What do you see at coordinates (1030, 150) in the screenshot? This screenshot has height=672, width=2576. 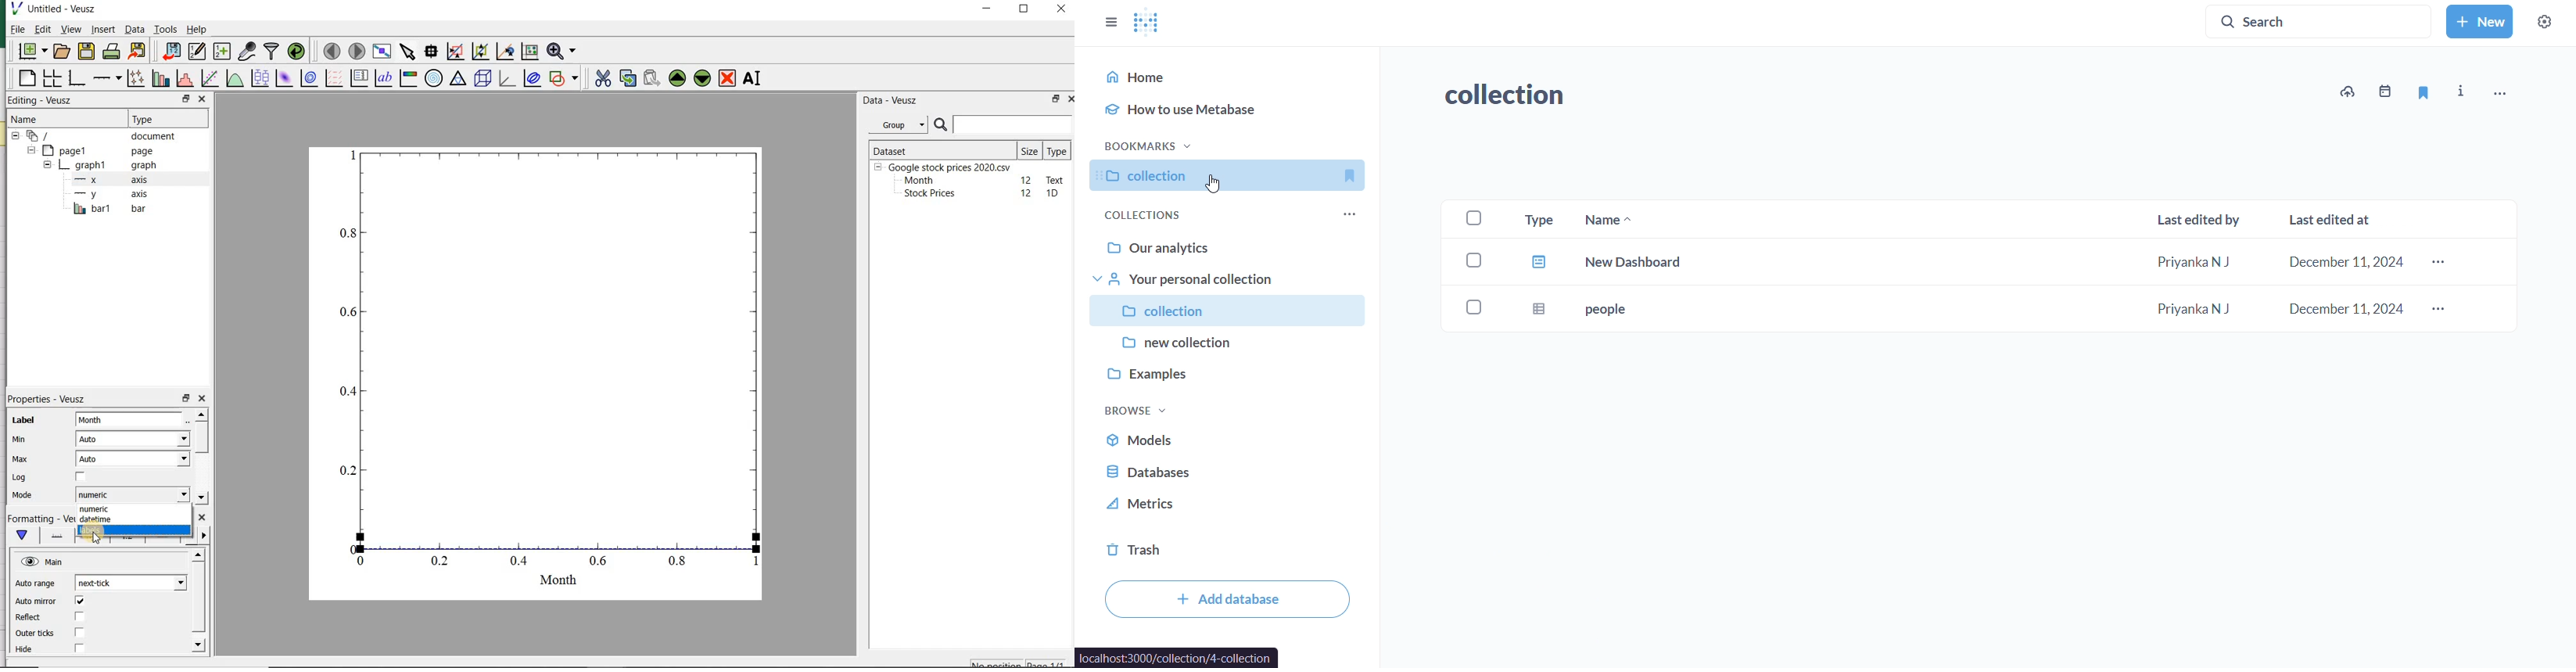 I see `Size` at bounding box center [1030, 150].